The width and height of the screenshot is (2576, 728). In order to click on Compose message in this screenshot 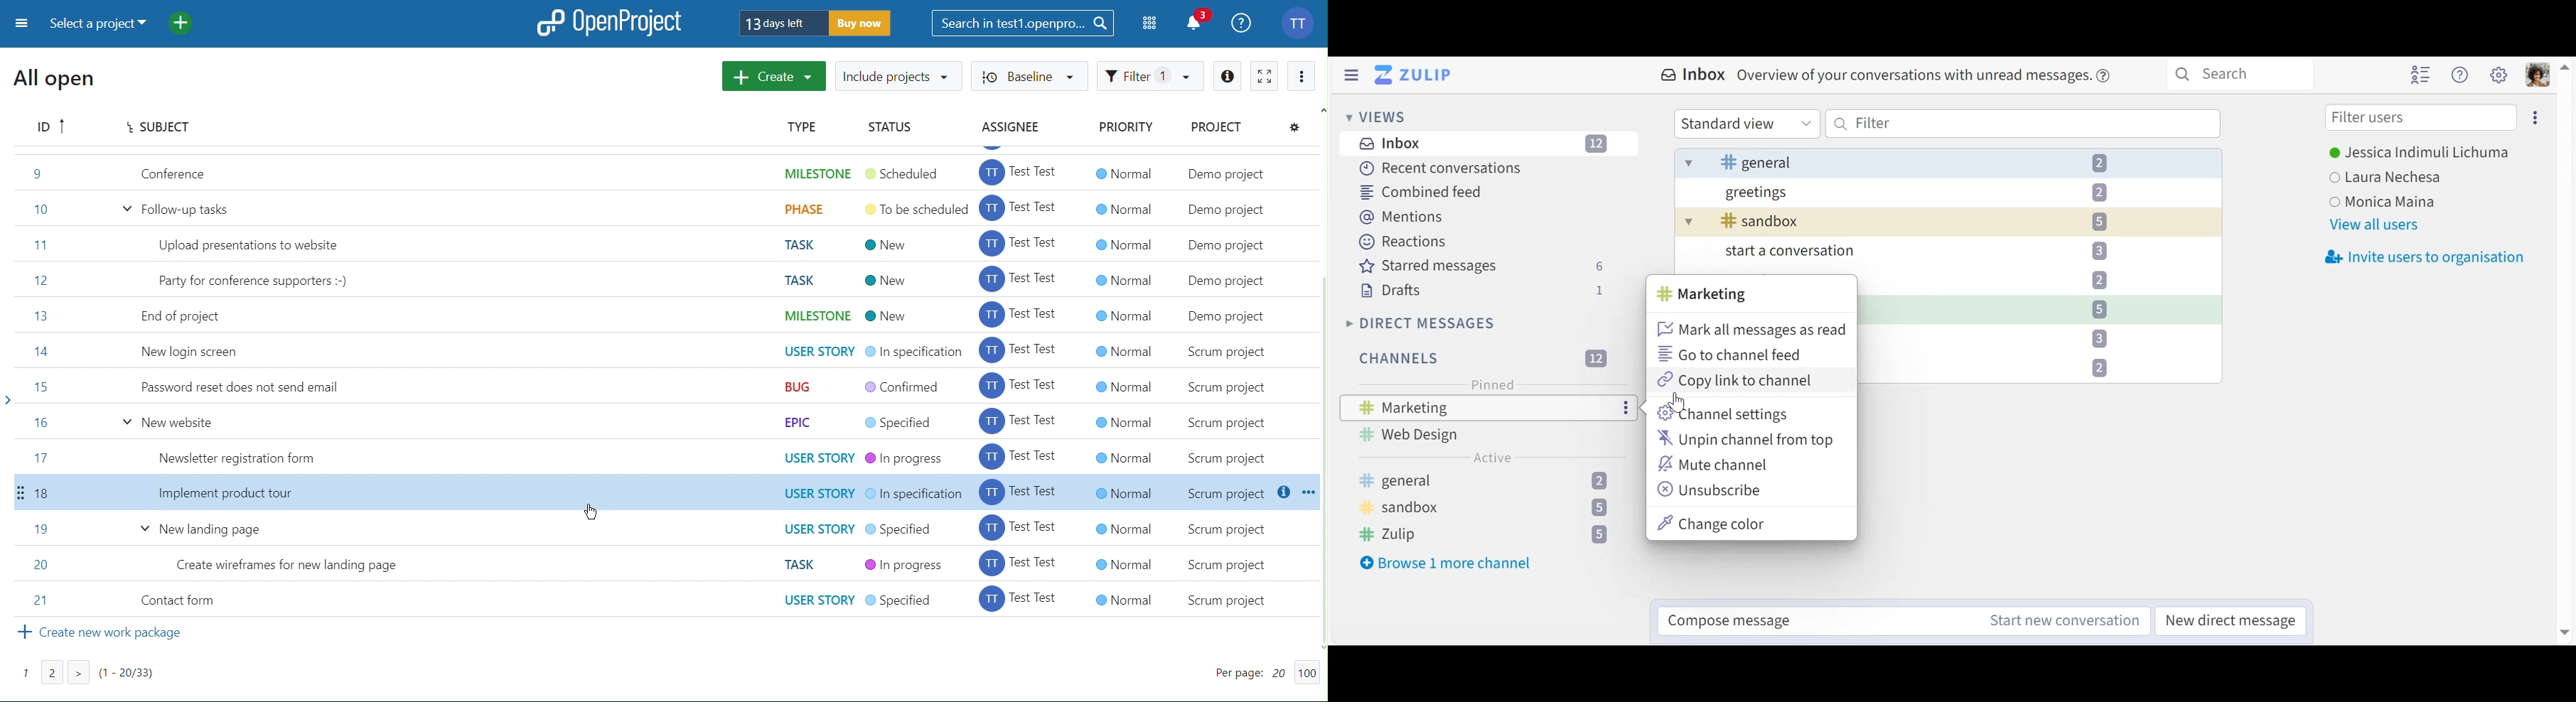, I will do `click(1737, 623)`.